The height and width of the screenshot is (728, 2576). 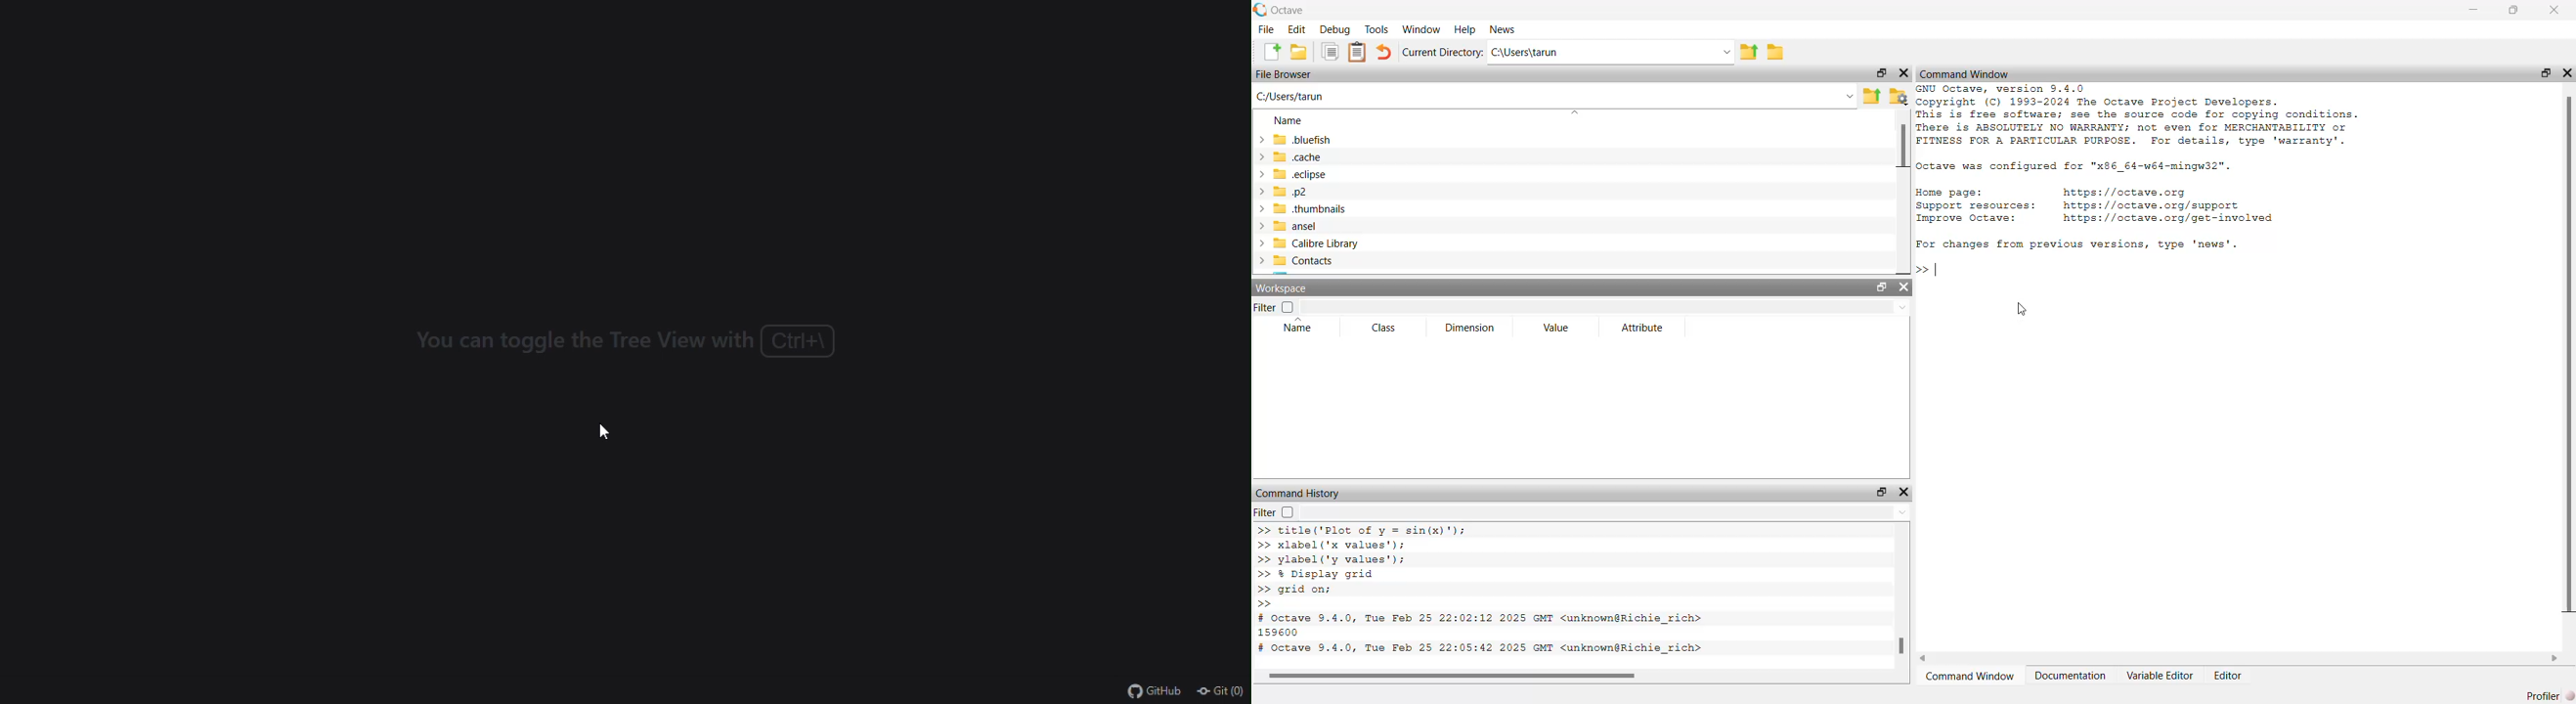 What do you see at coordinates (1465, 30) in the screenshot?
I see `Help` at bounding box center [1465, 30].